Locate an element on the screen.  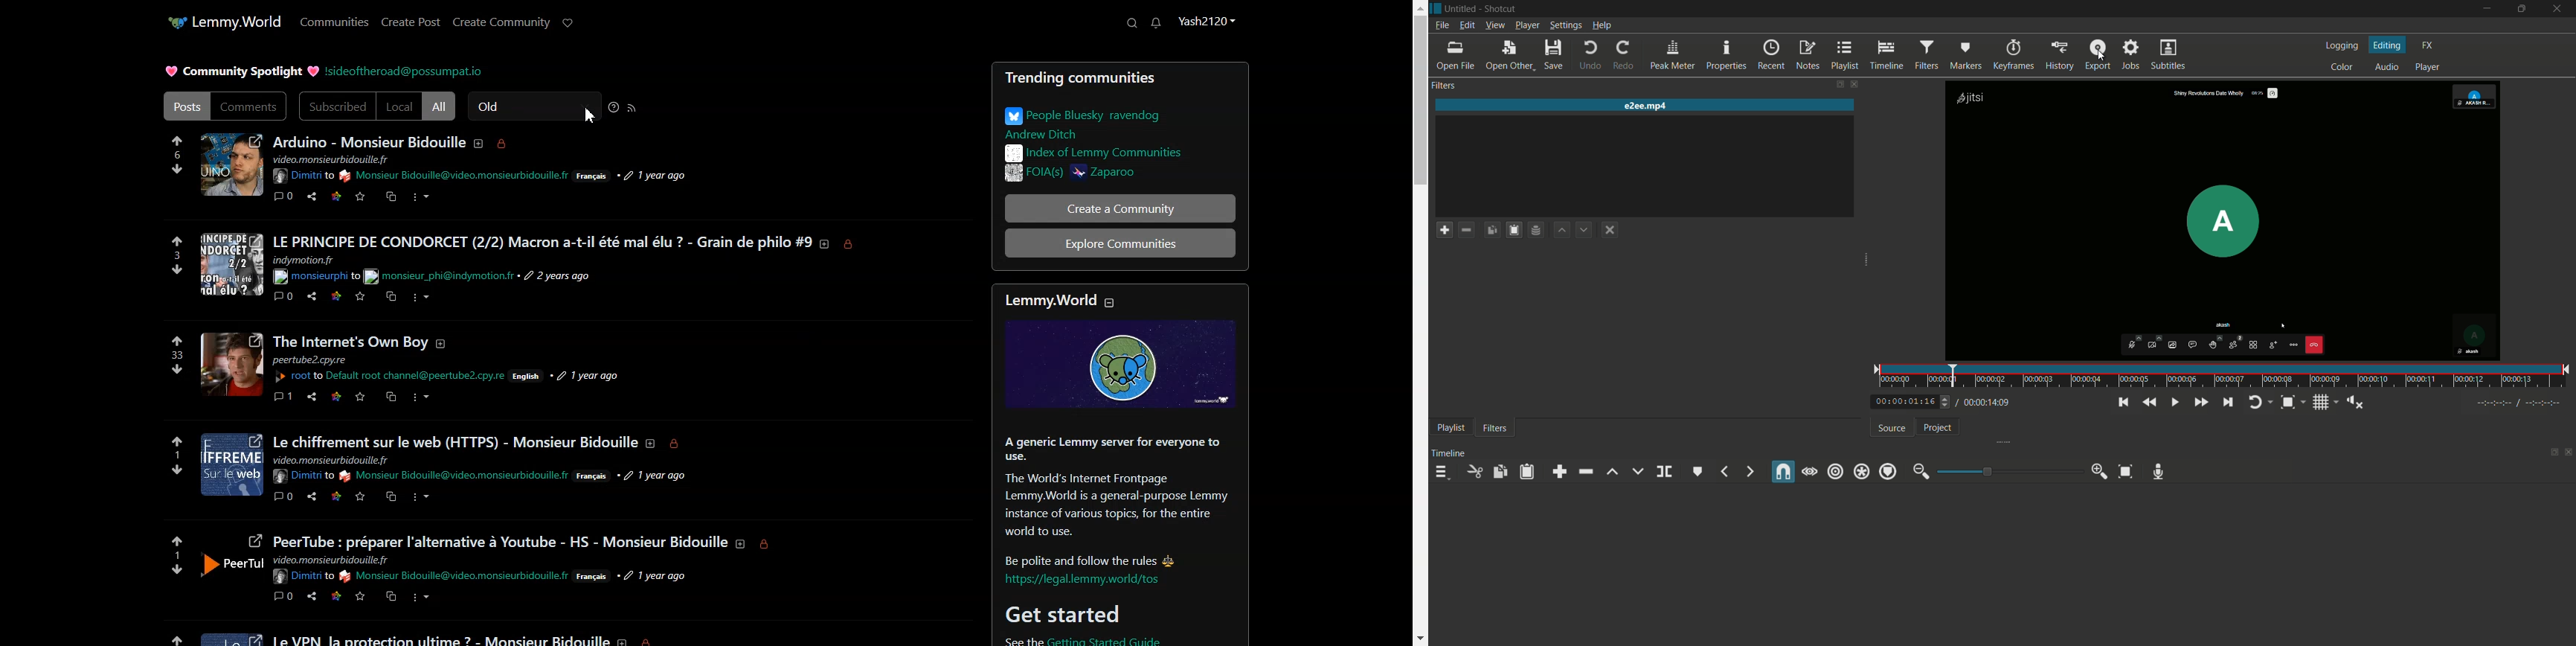
text is located at coordinates (453, 441).